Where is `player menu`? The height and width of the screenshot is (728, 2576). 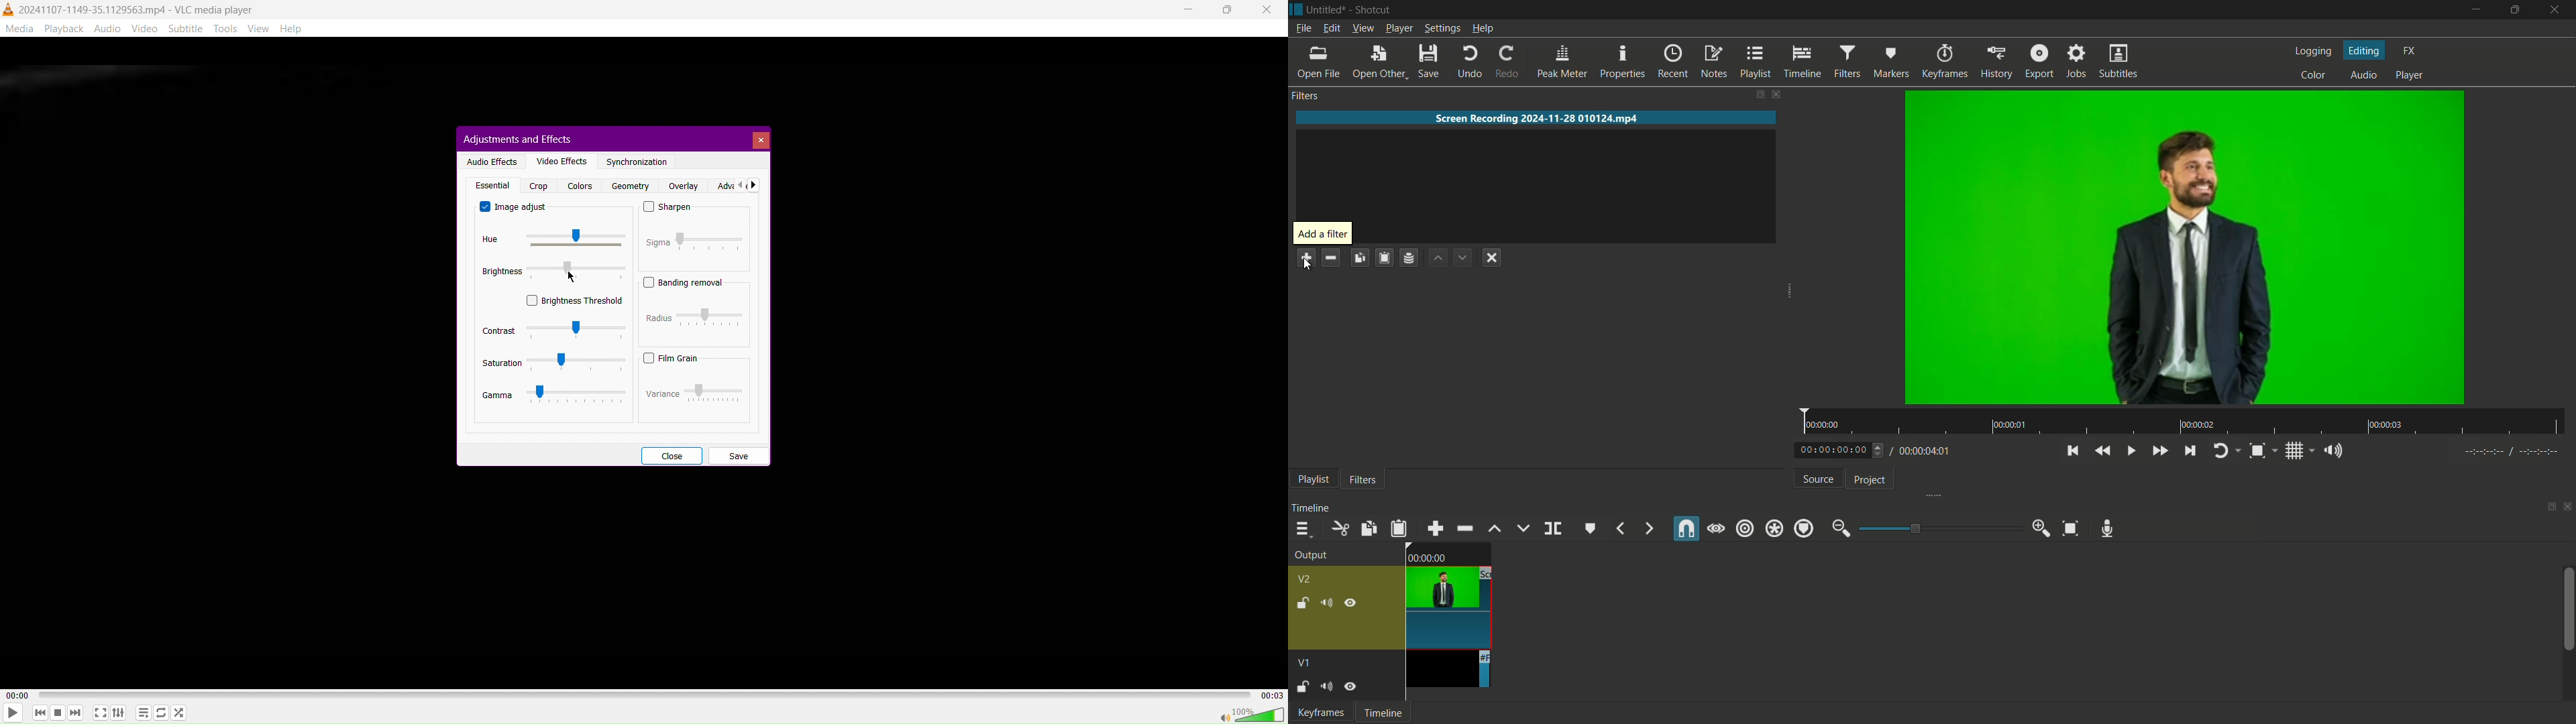
player menu is located at coordinates (1399, 28).